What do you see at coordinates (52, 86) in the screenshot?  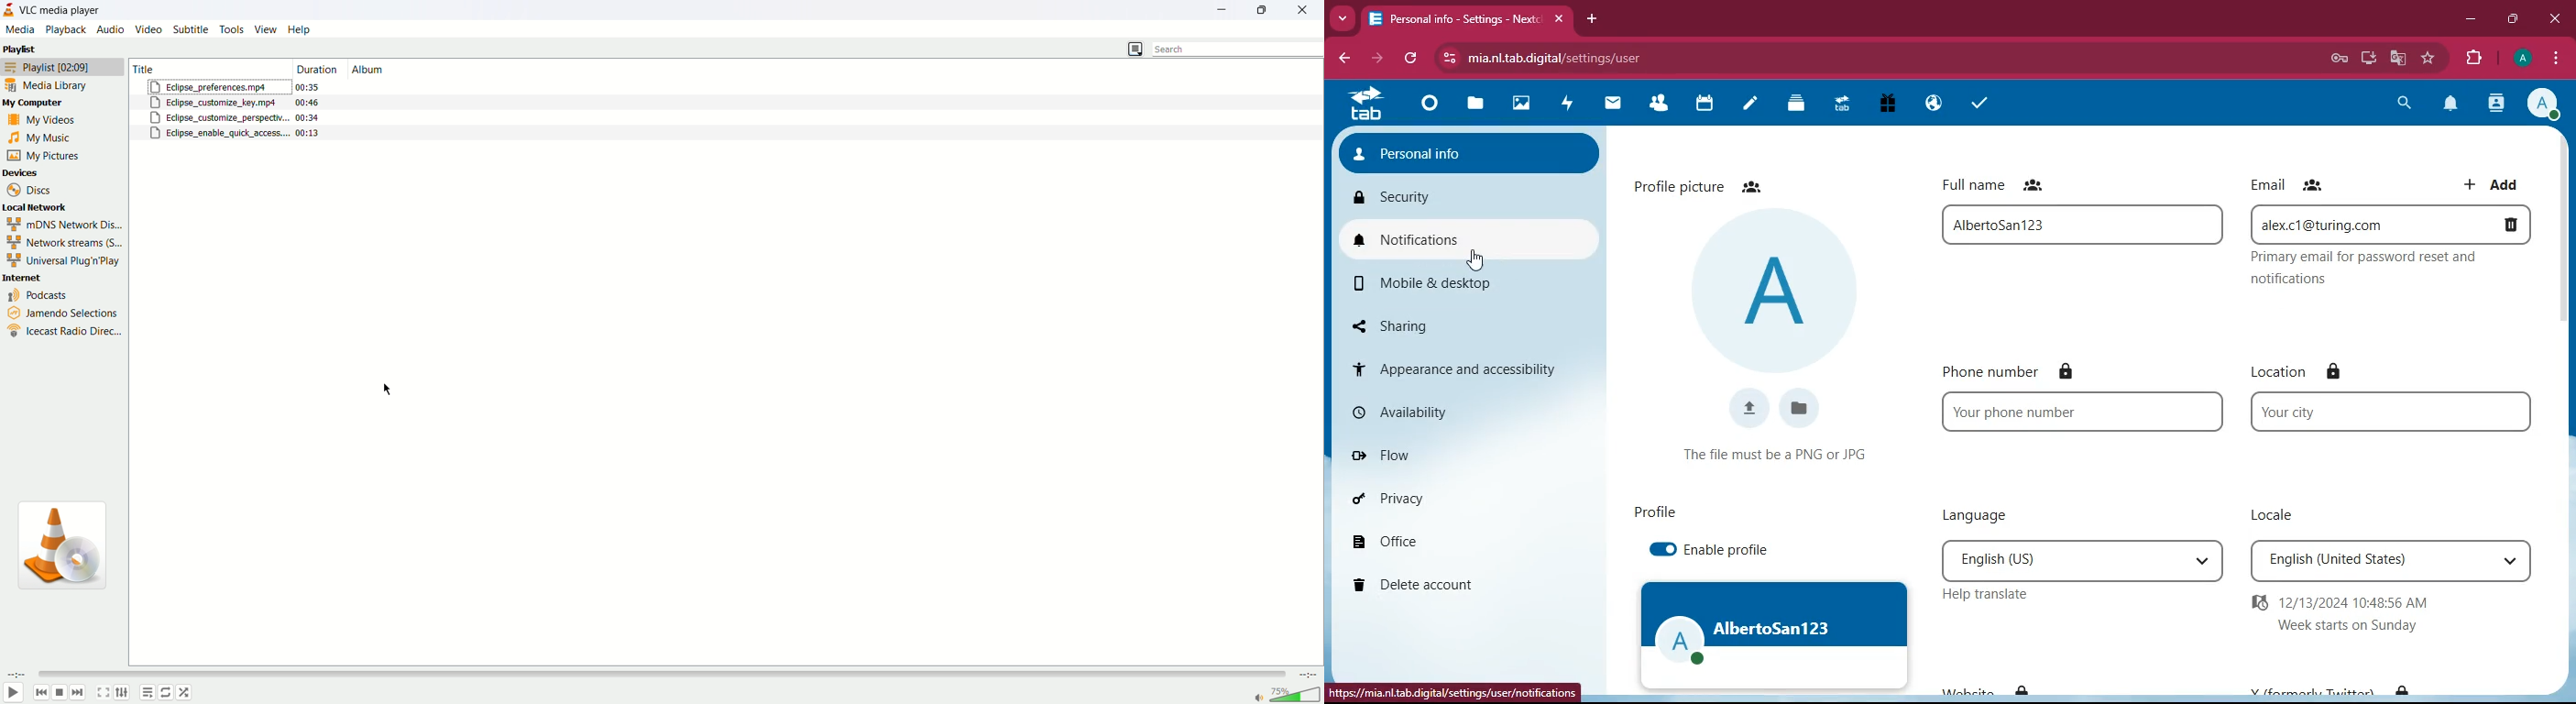 I see `media library` at bounding box center [52, 86].